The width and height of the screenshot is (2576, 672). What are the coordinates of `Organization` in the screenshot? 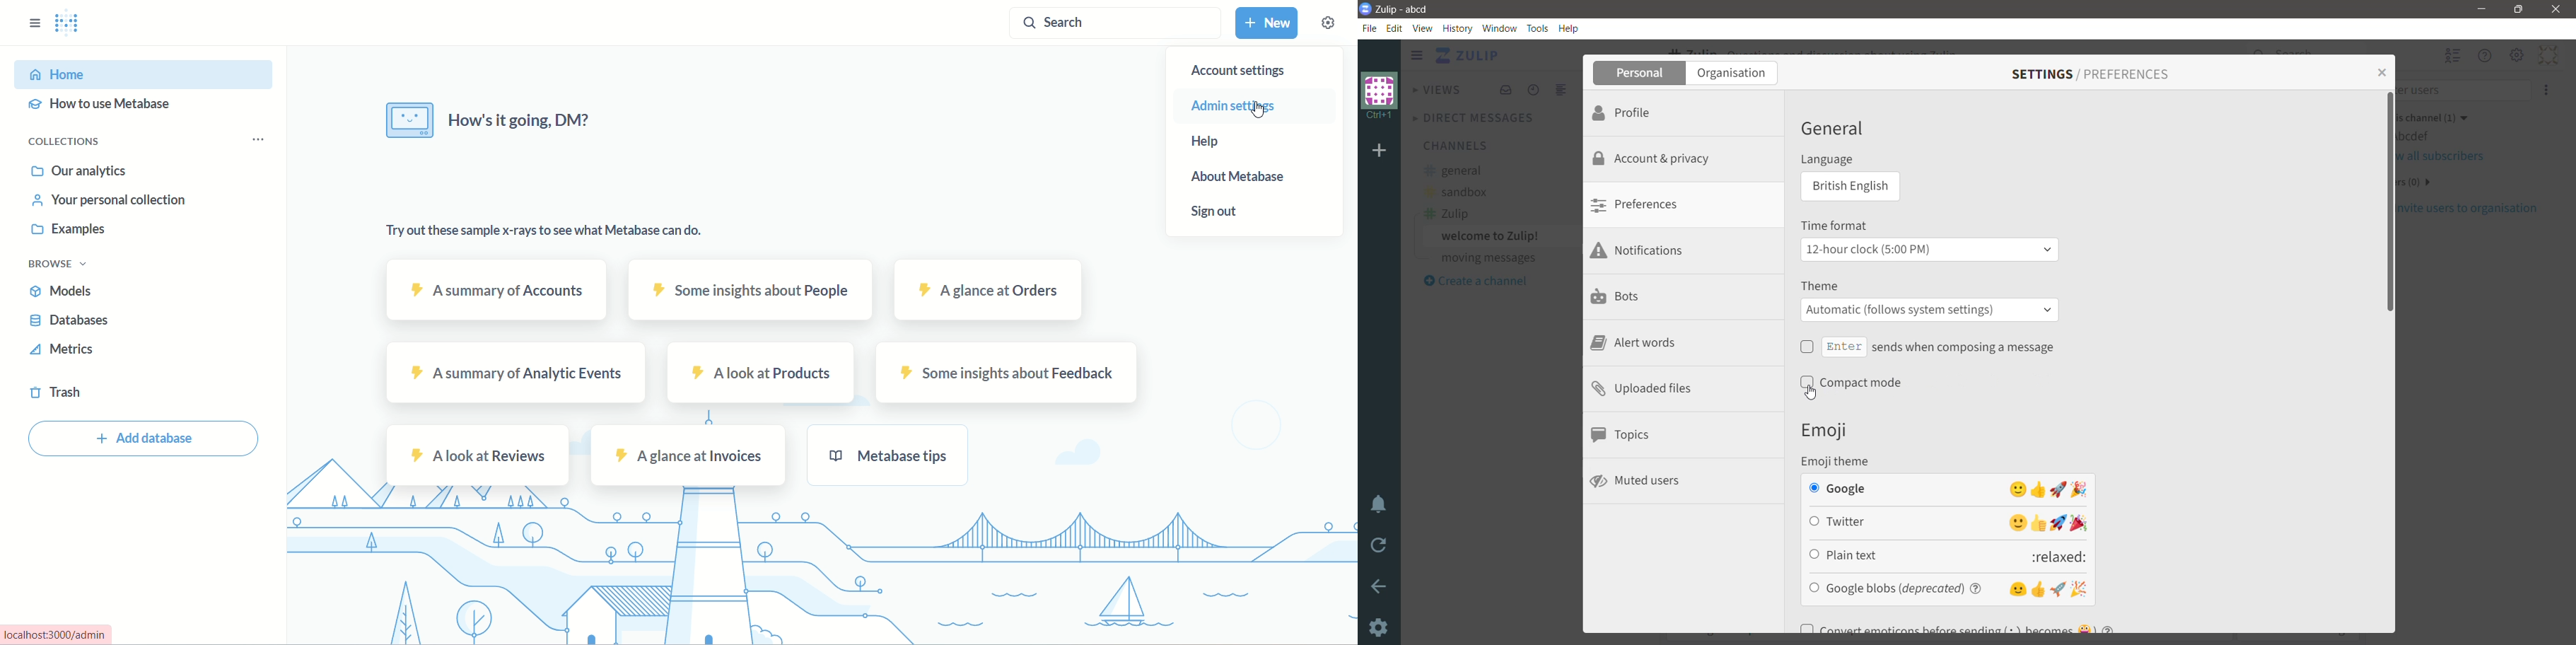 It's located at (1737, 73).